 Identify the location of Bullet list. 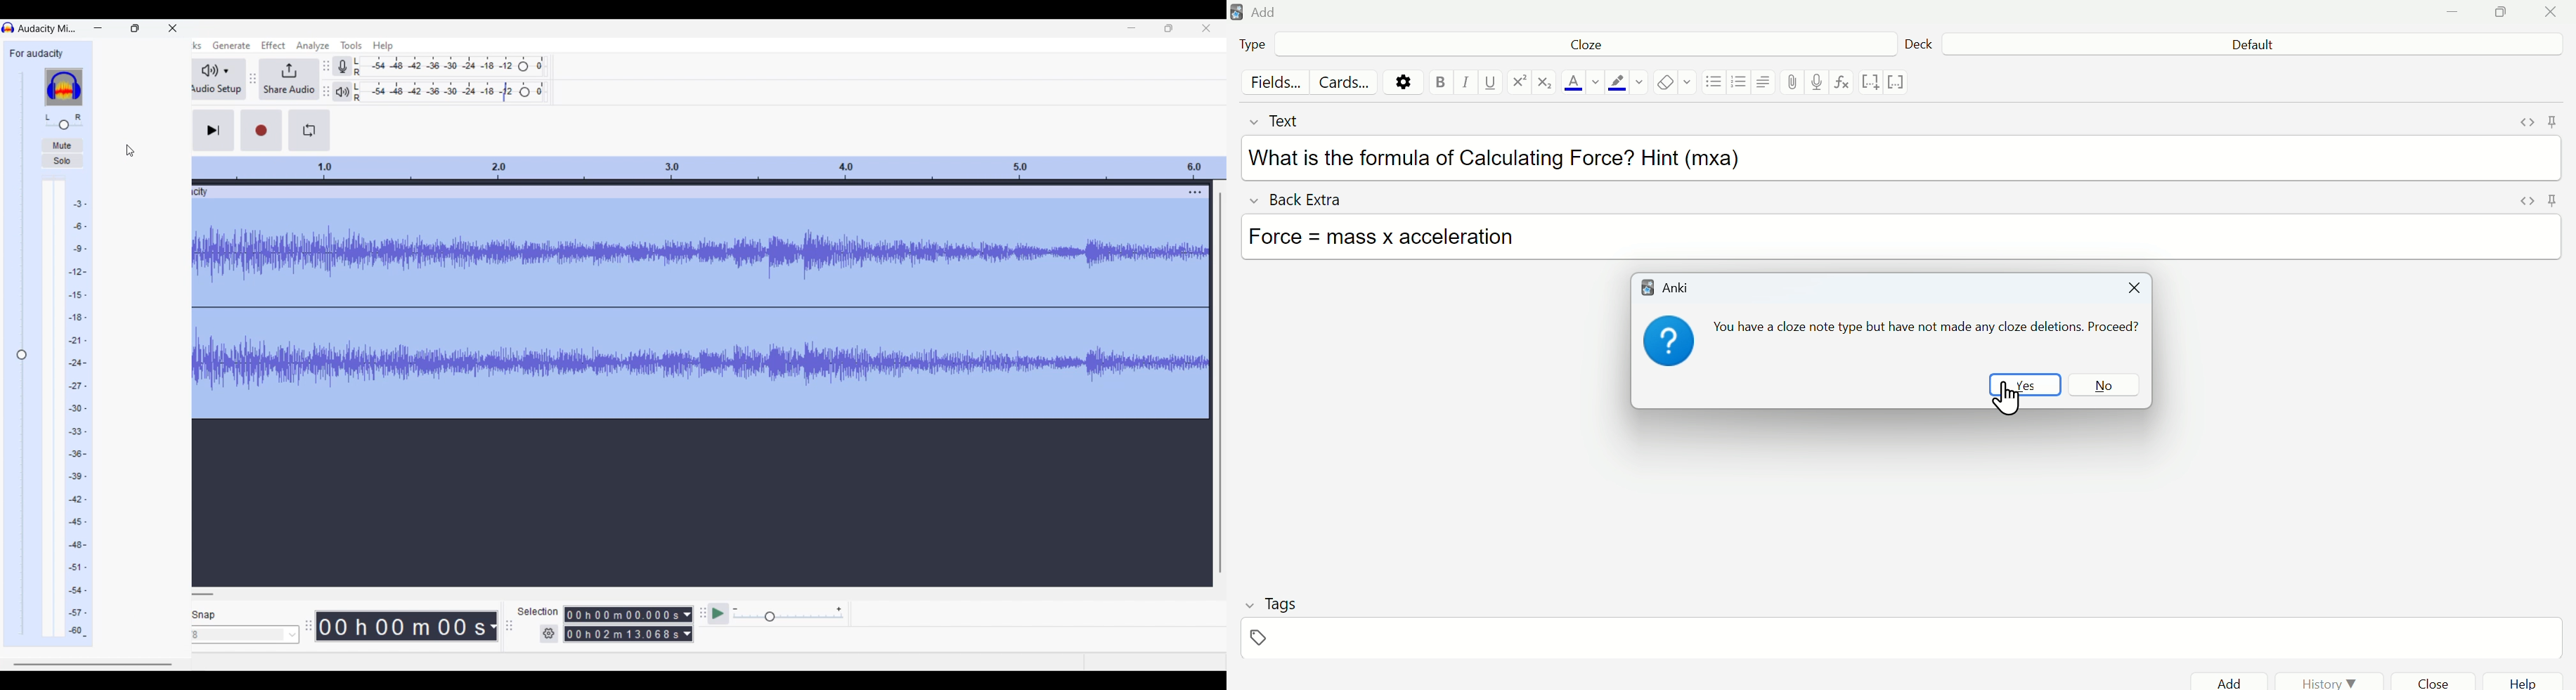
(1714, 85).